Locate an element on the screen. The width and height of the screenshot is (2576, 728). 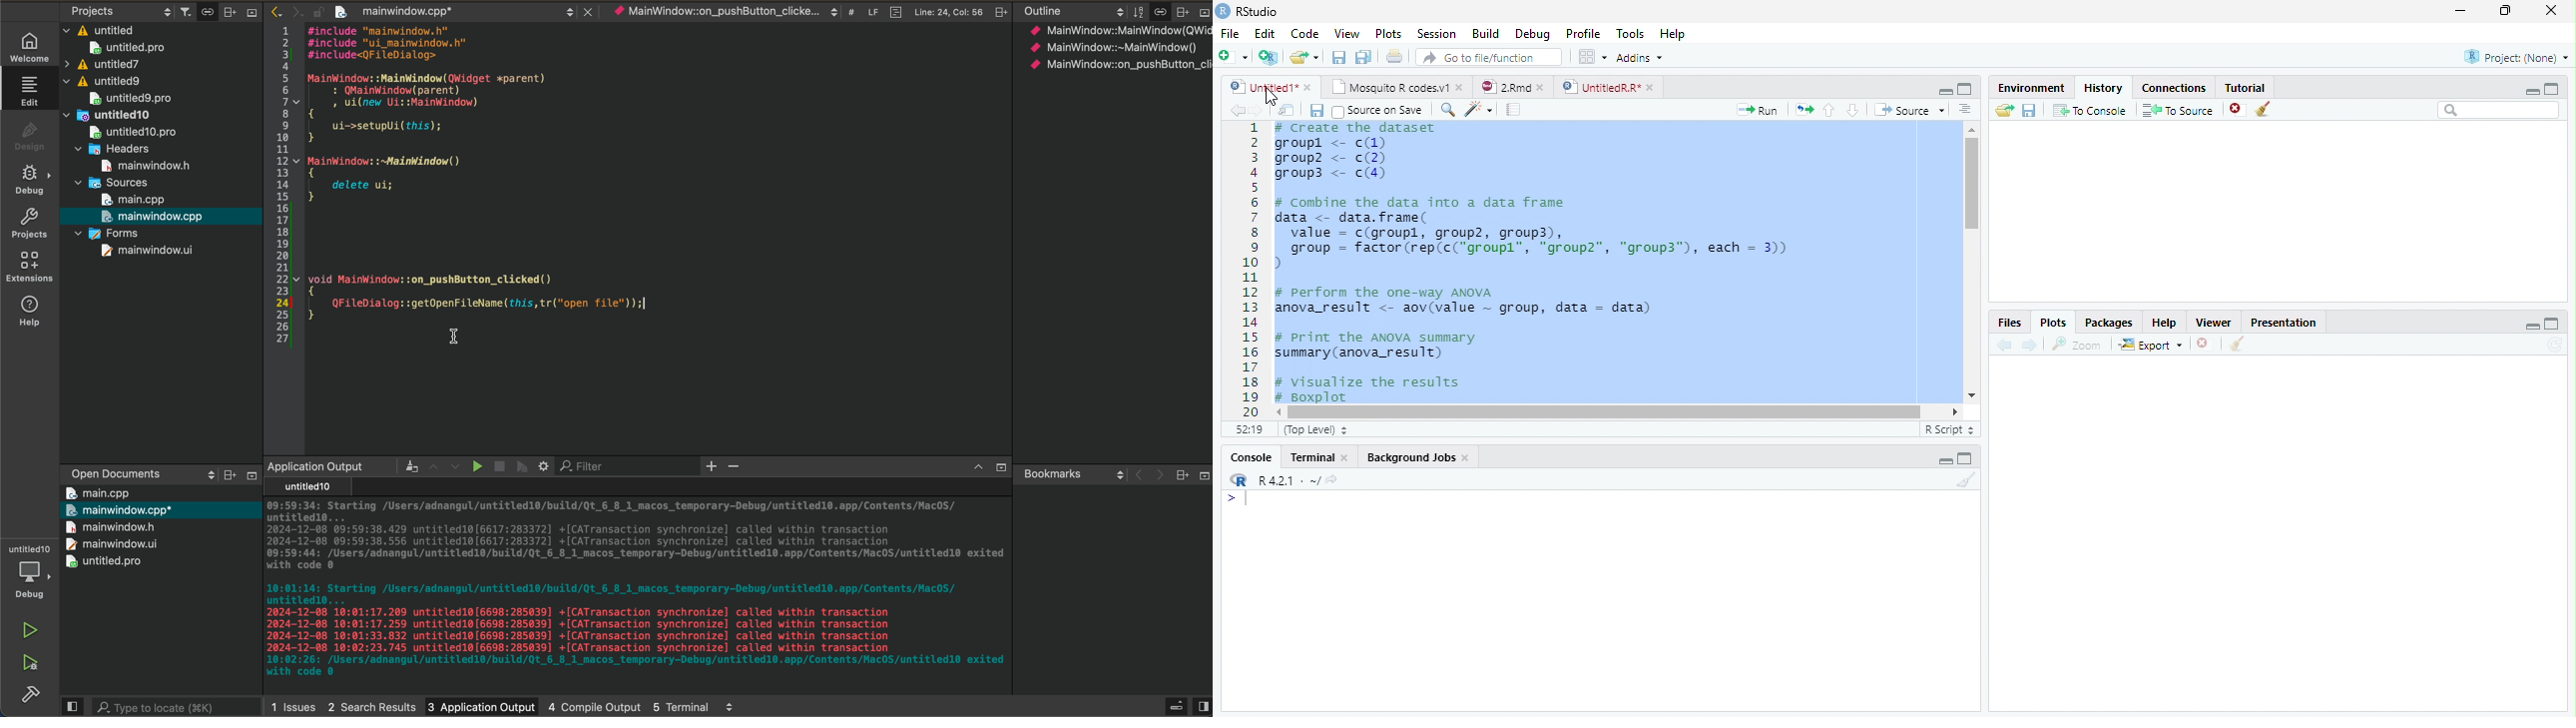
Close is located at coordinates (2549, 12).